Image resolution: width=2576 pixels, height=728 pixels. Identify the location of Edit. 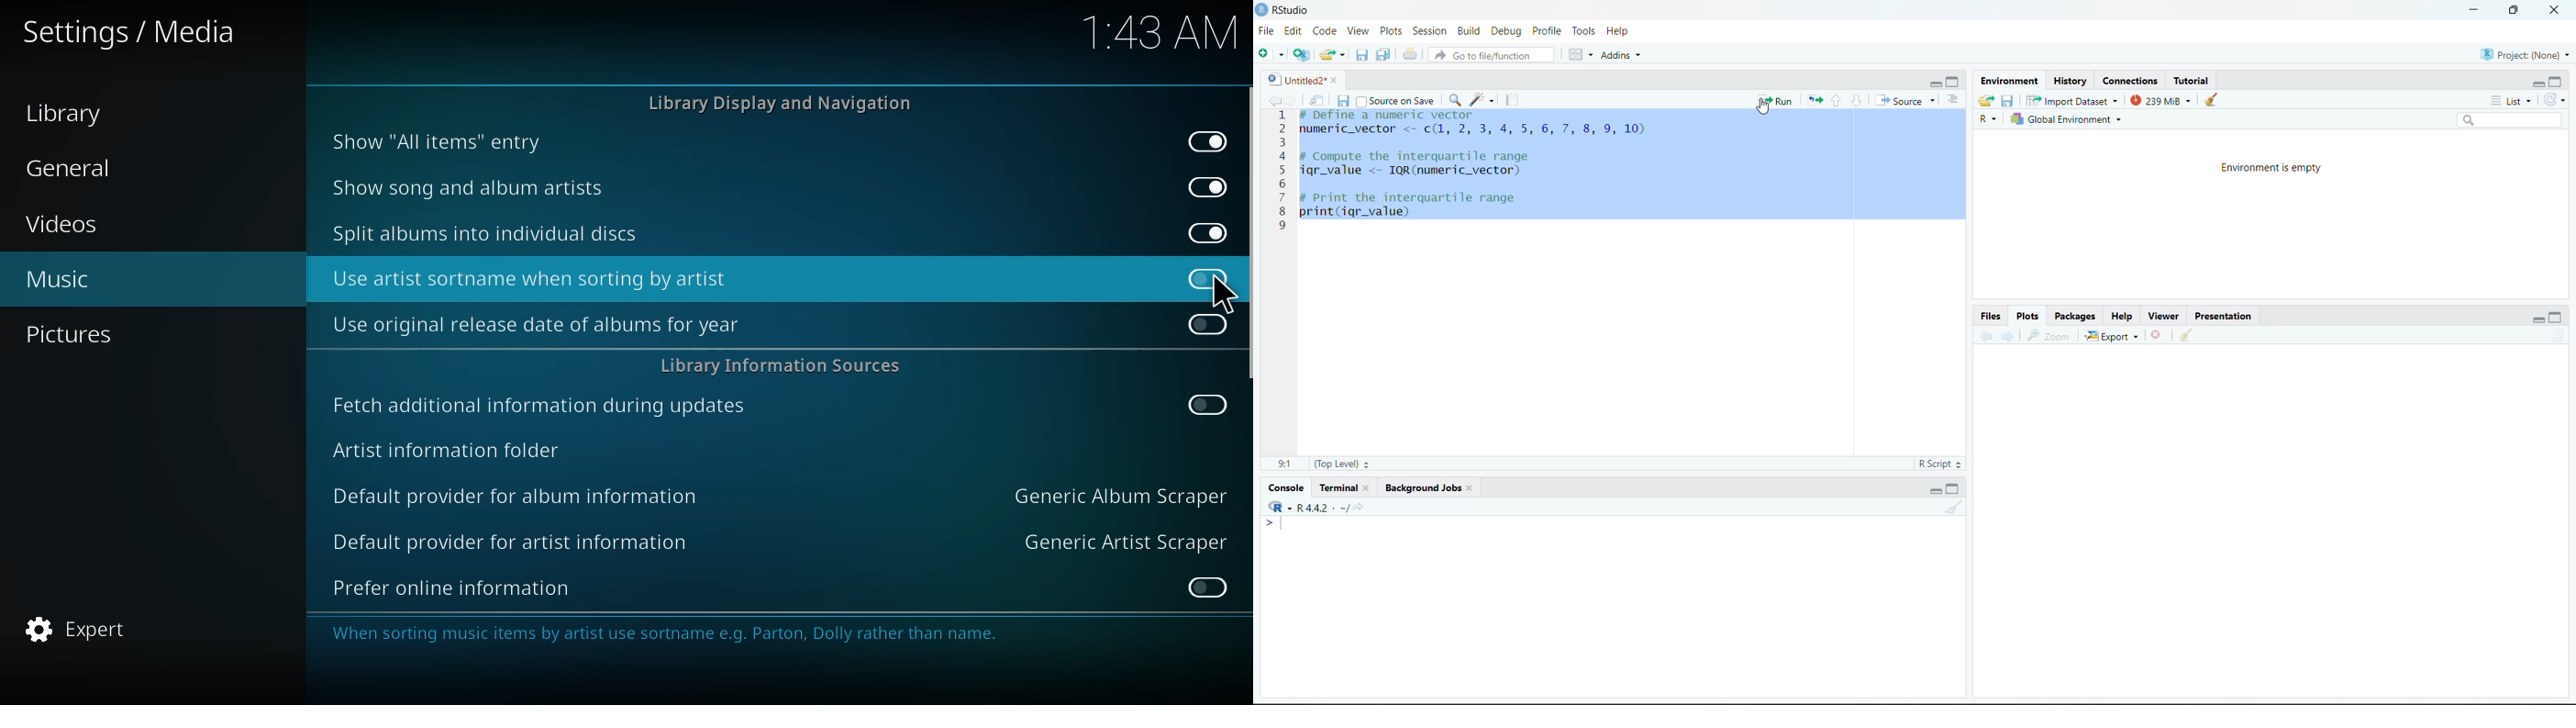
(1297, 31).